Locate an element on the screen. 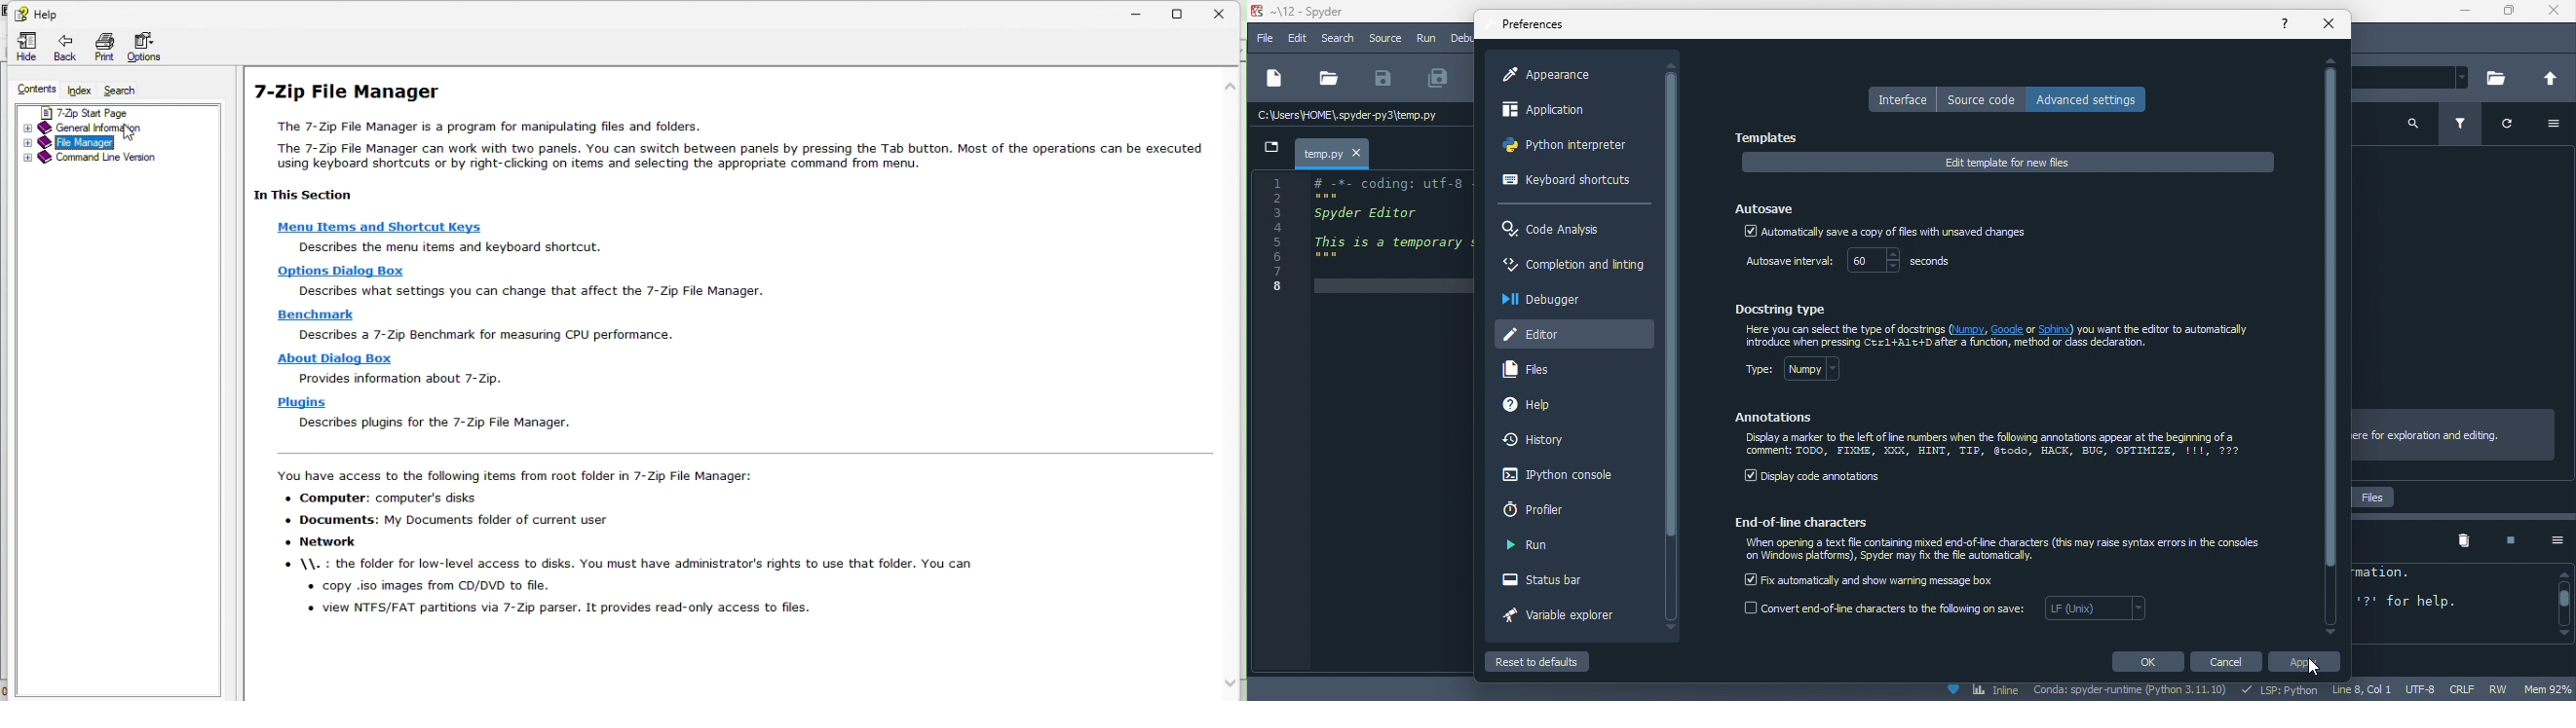  vertical scroll bar is located at coordinates (2562, 604).